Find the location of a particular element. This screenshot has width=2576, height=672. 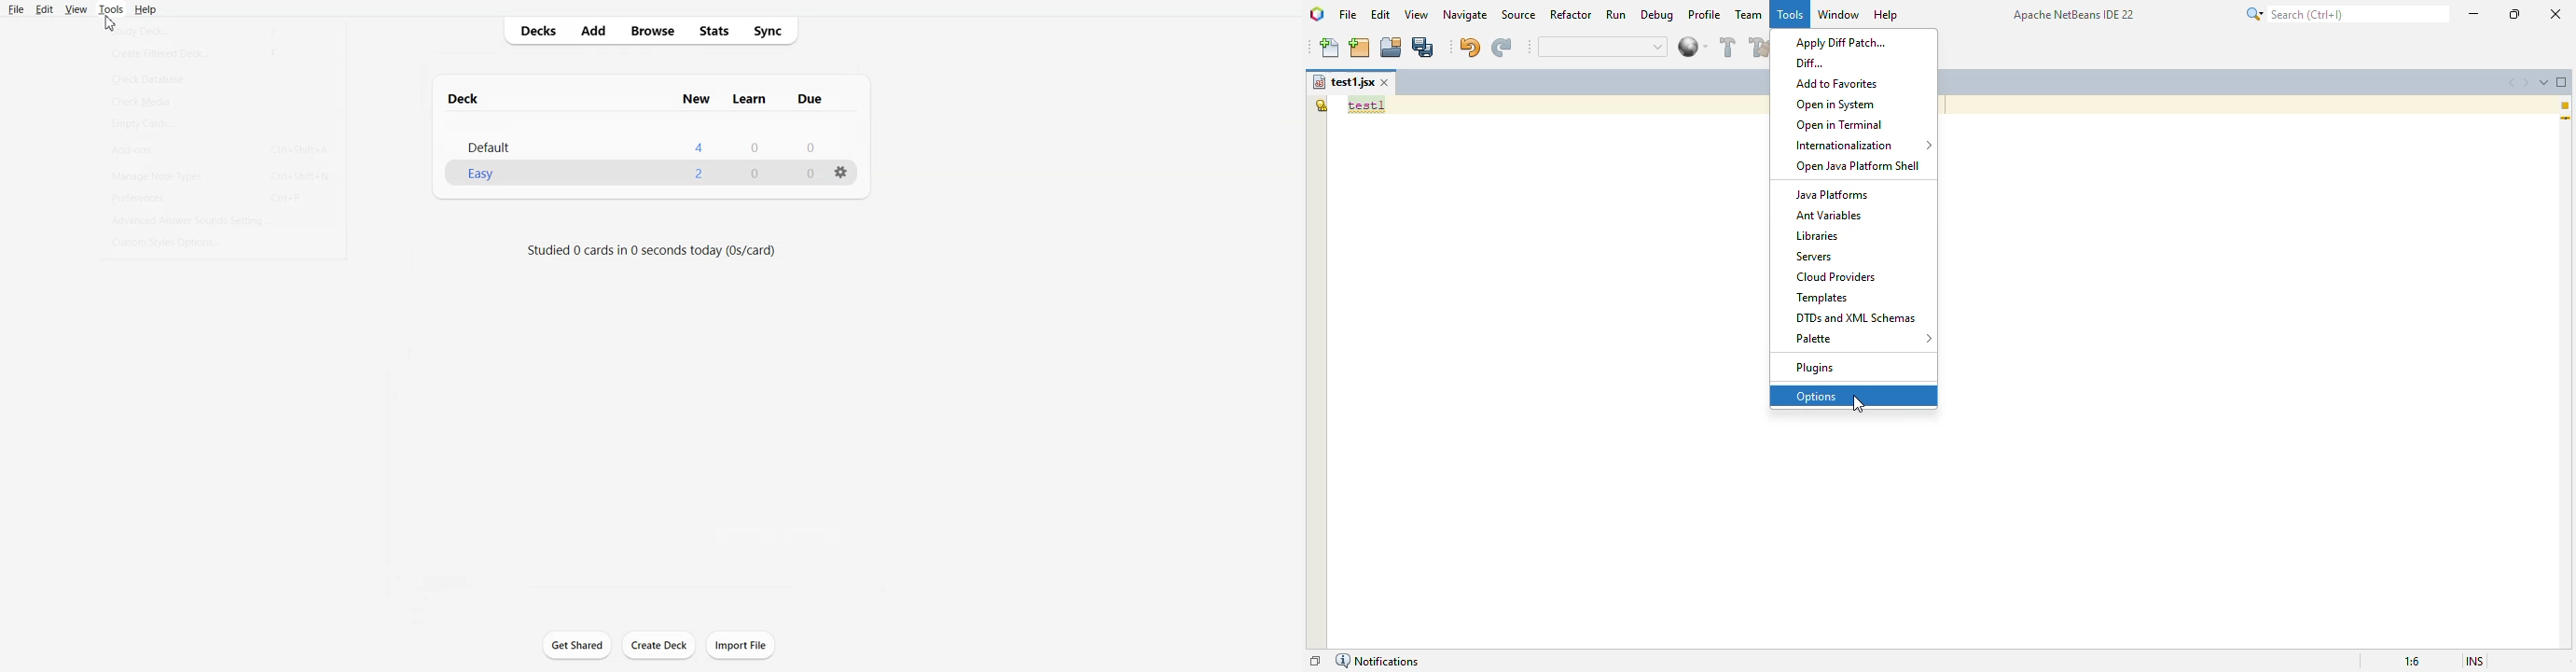

create deck is located at coordinates (663, 646).